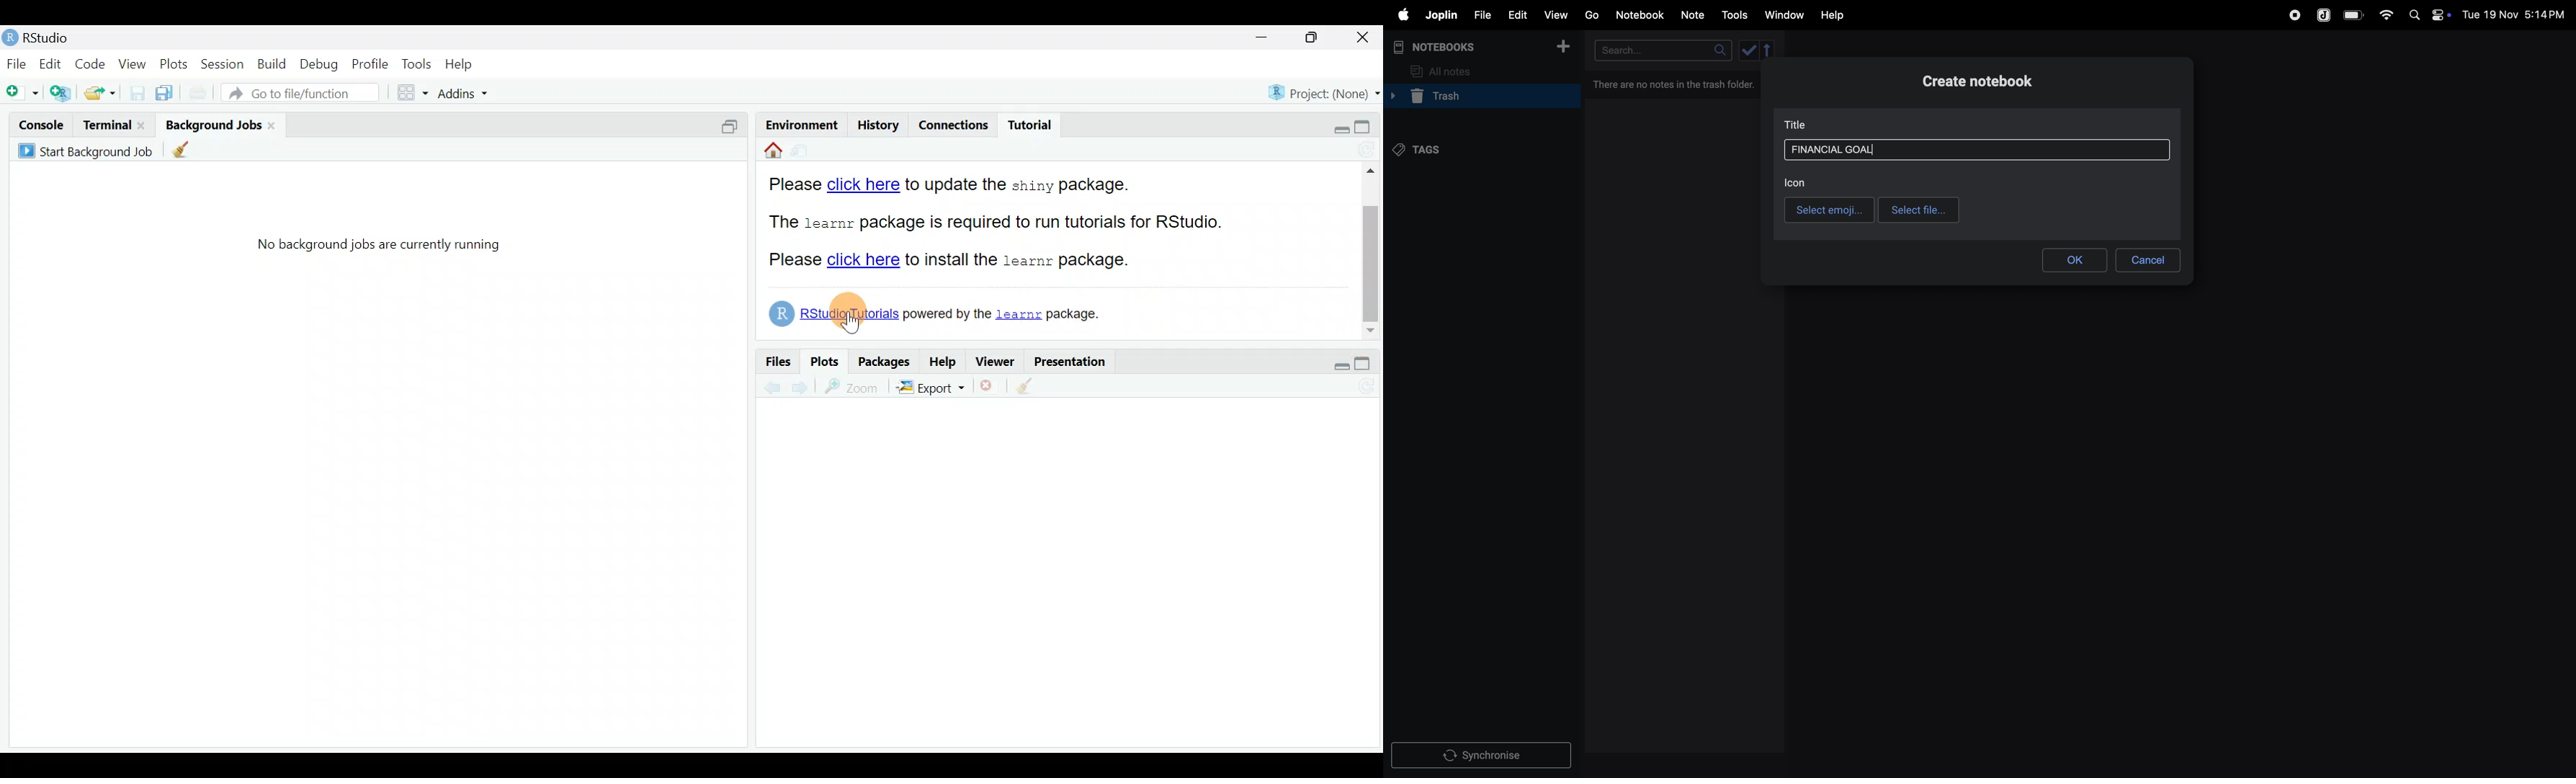 The height and width of the screenshot is (784, 2576). Describe the element at coordinates (1799, 125) in the screenshot. I see `title` at that location.